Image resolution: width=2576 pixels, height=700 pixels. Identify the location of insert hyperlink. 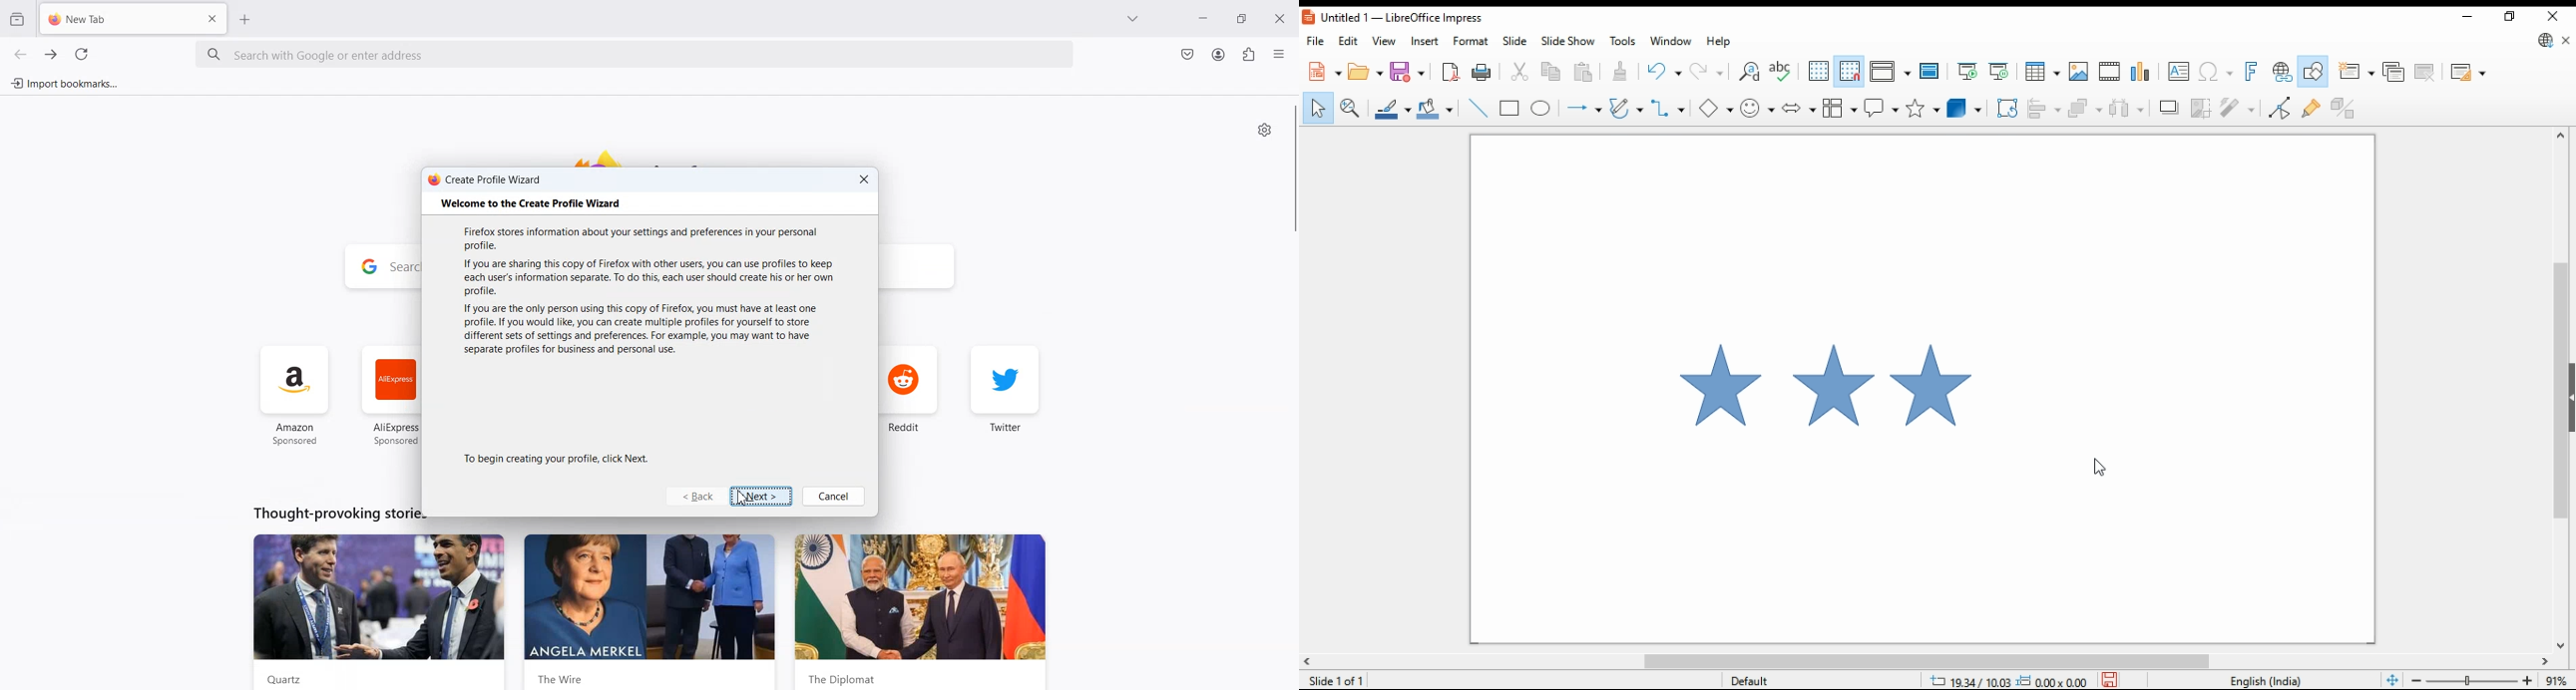
(2281, 71).